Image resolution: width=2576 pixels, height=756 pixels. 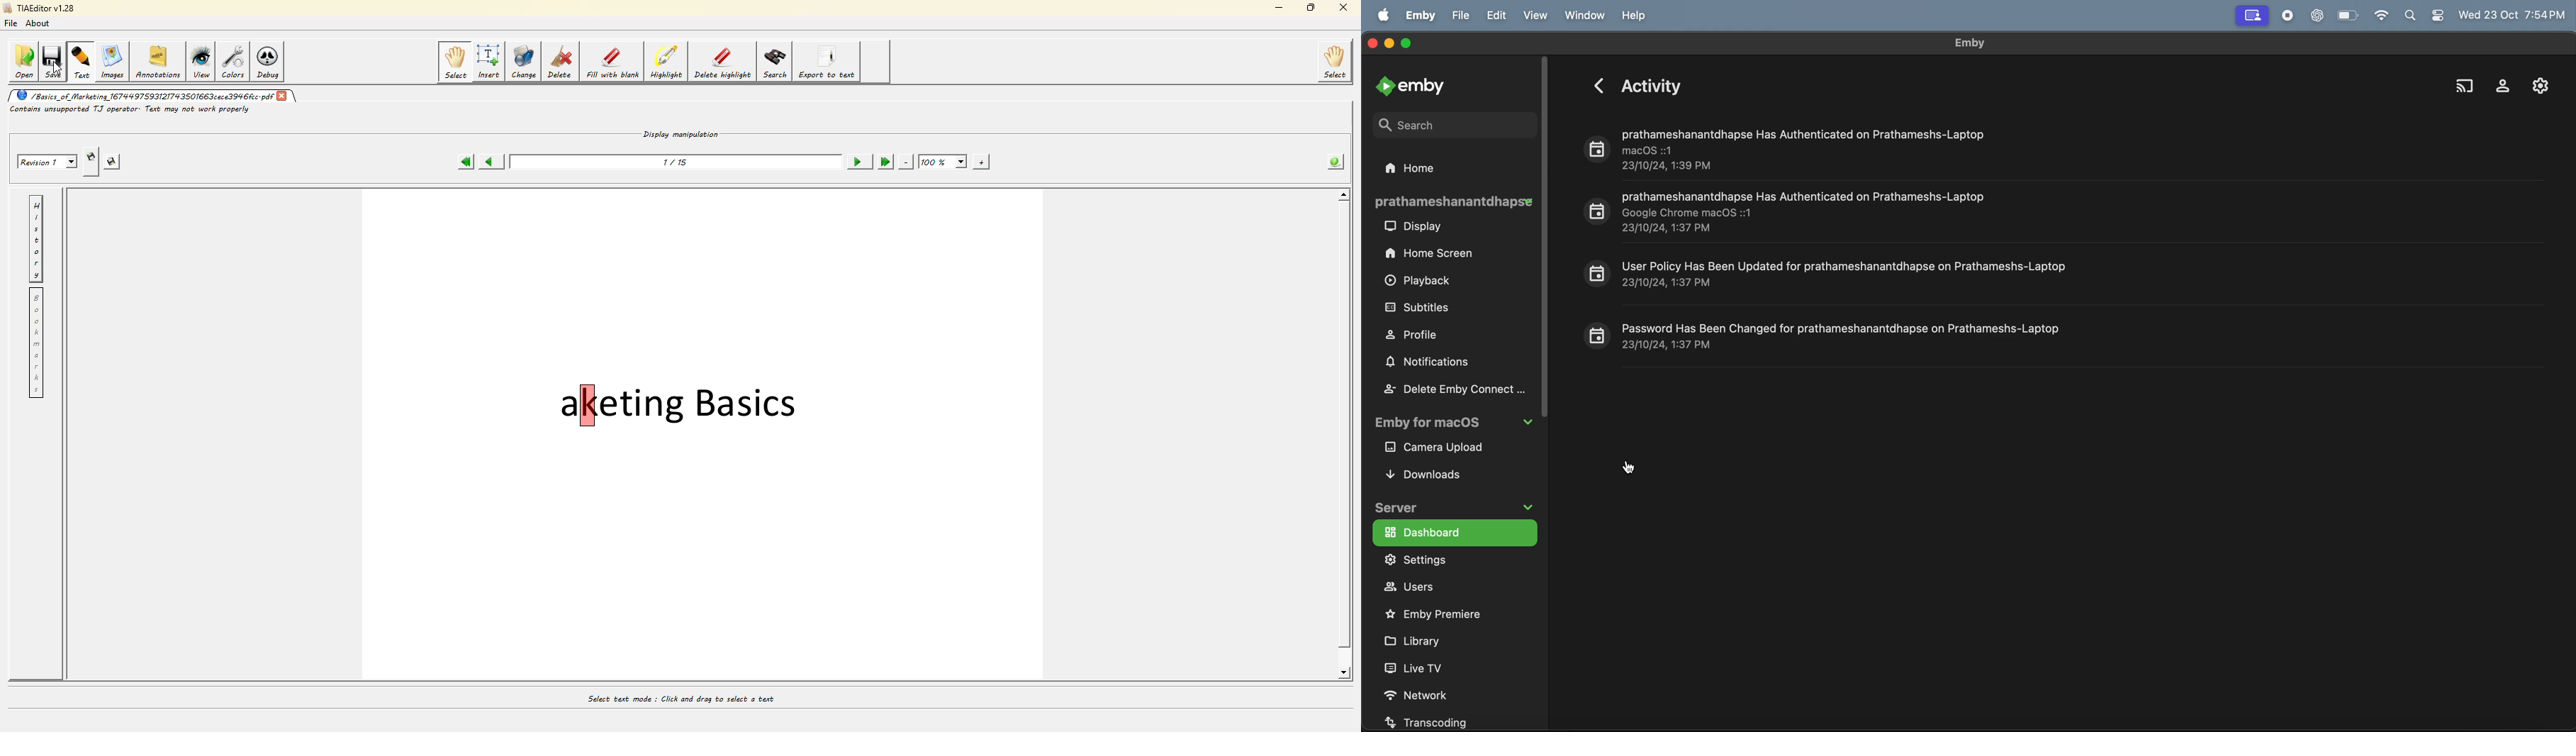 I want to click on camera upload, so click(x=1449, y=448).